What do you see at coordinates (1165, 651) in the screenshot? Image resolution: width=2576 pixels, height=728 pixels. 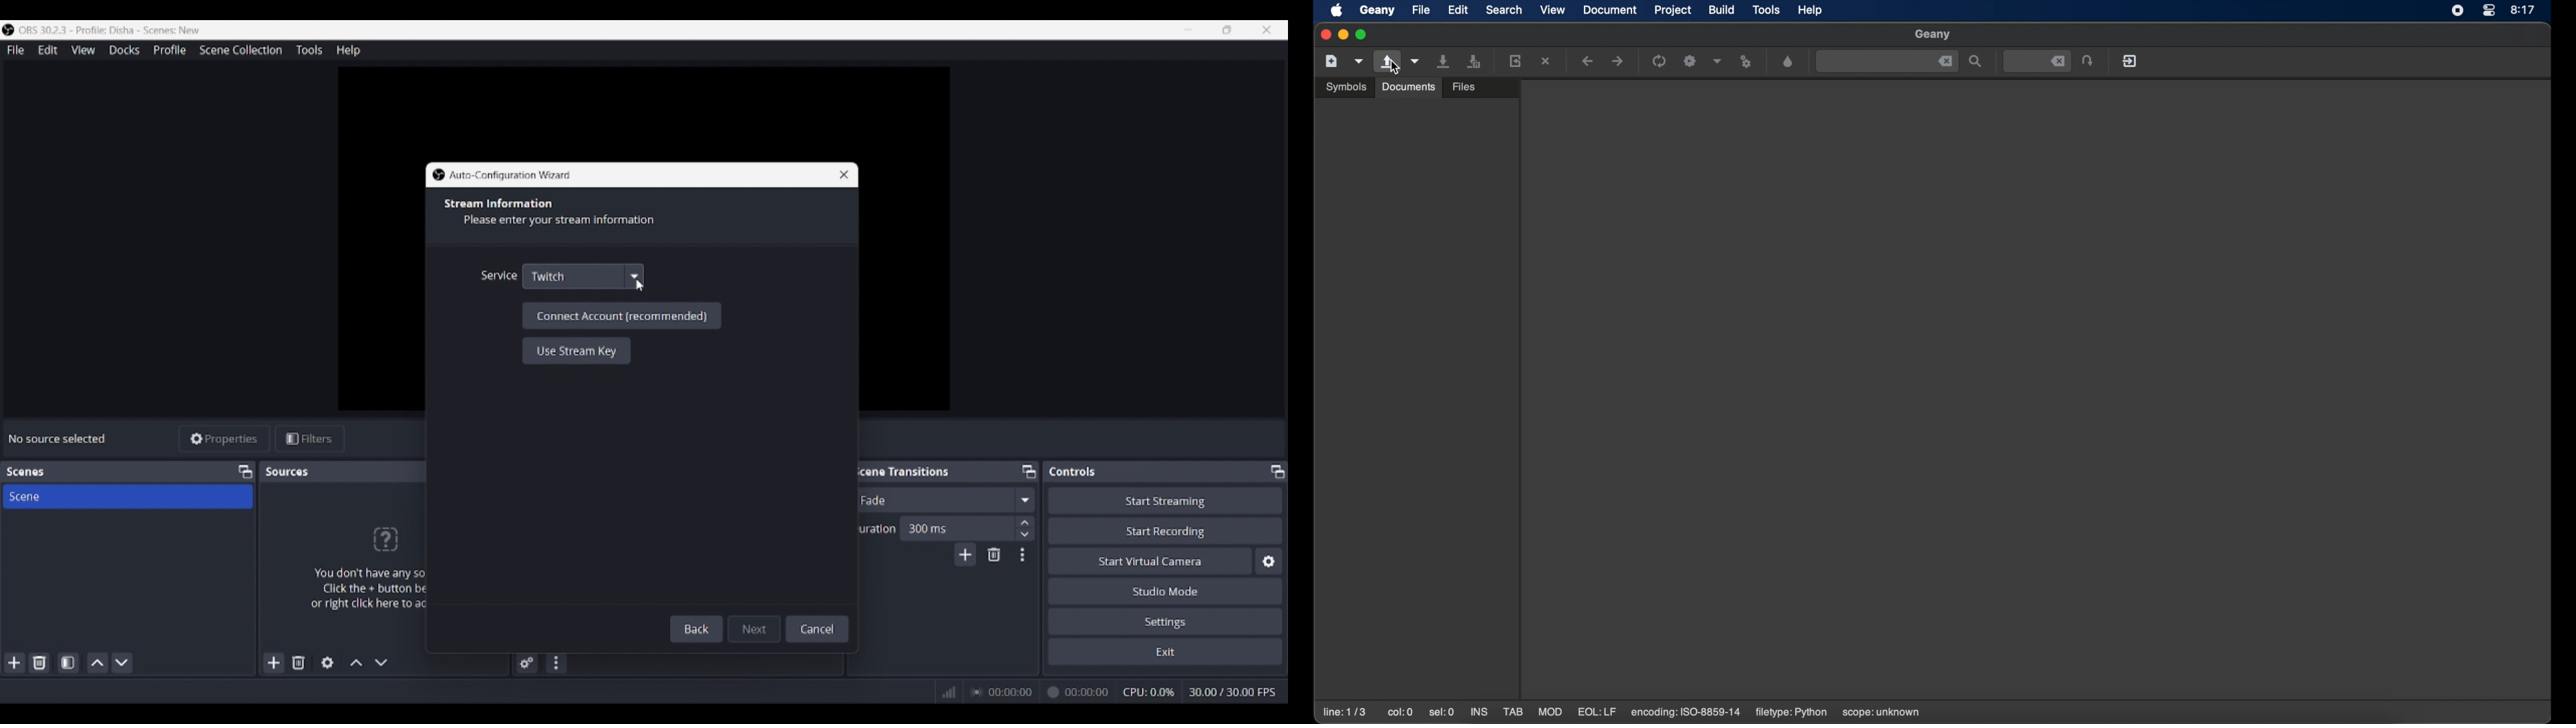 I see `Exit` at bounding box center [1165, 651].